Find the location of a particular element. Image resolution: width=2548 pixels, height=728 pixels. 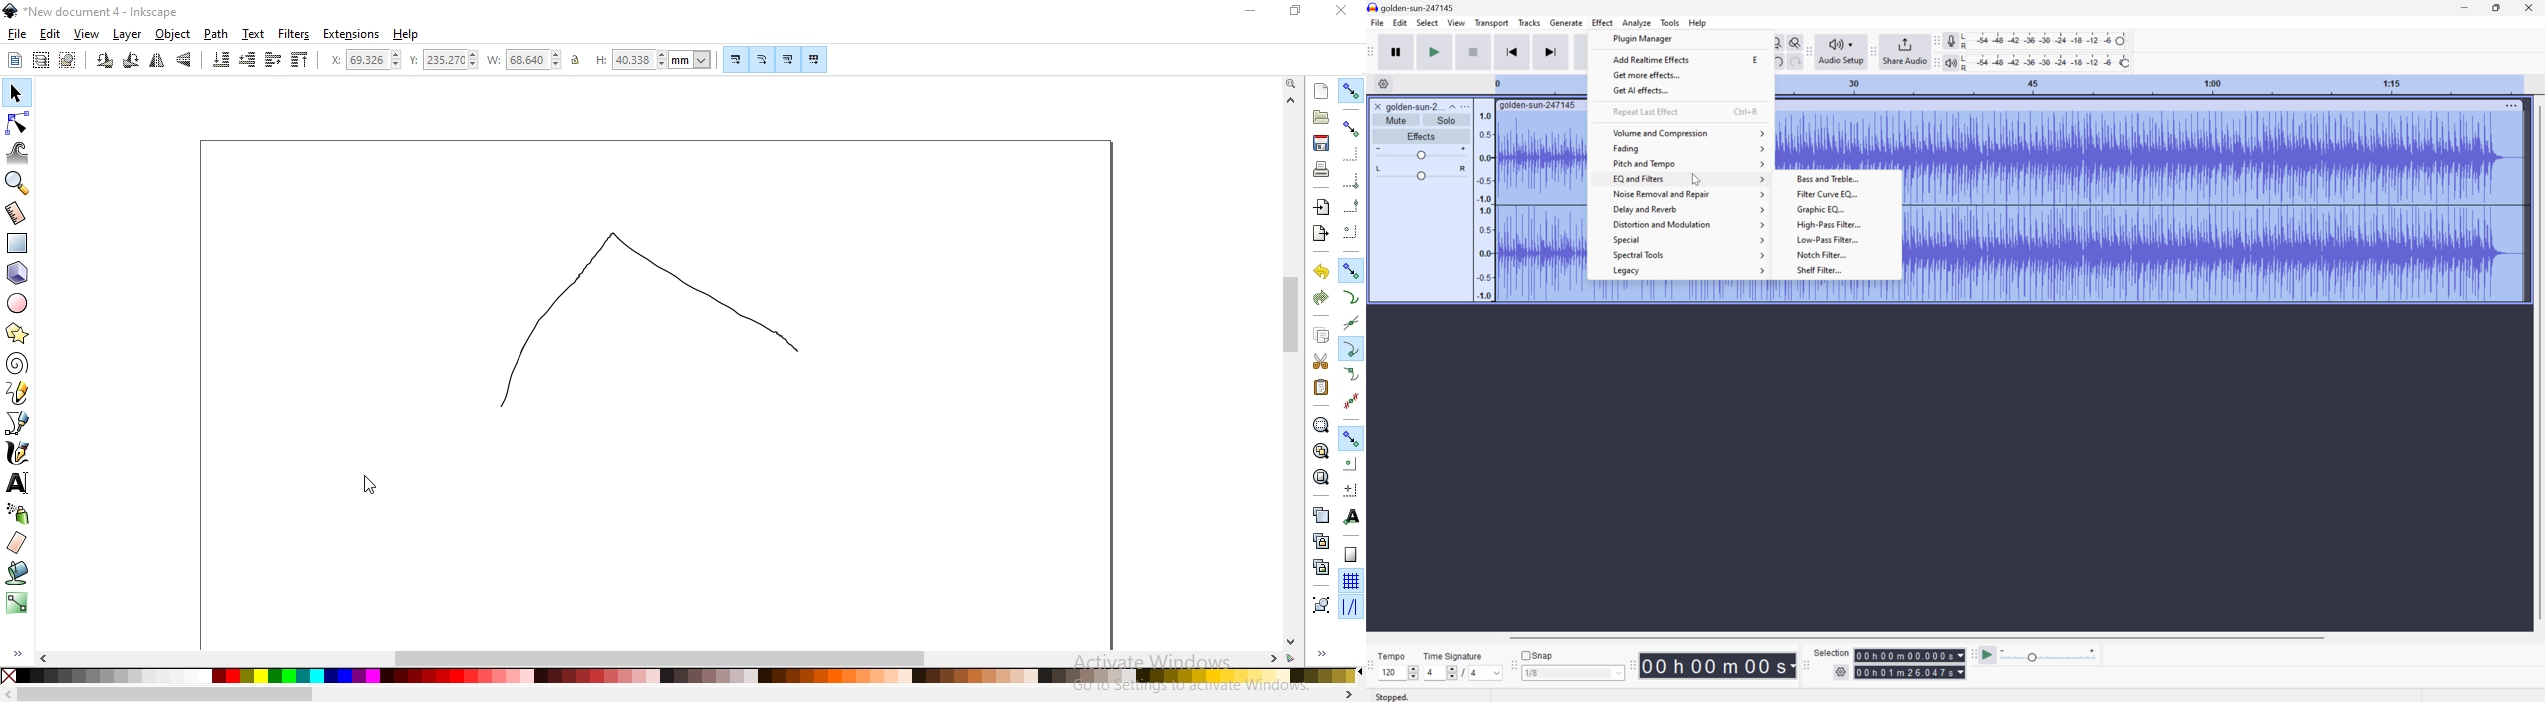

Audacity play at speed toolbar is located at coordinates (1973, 655).